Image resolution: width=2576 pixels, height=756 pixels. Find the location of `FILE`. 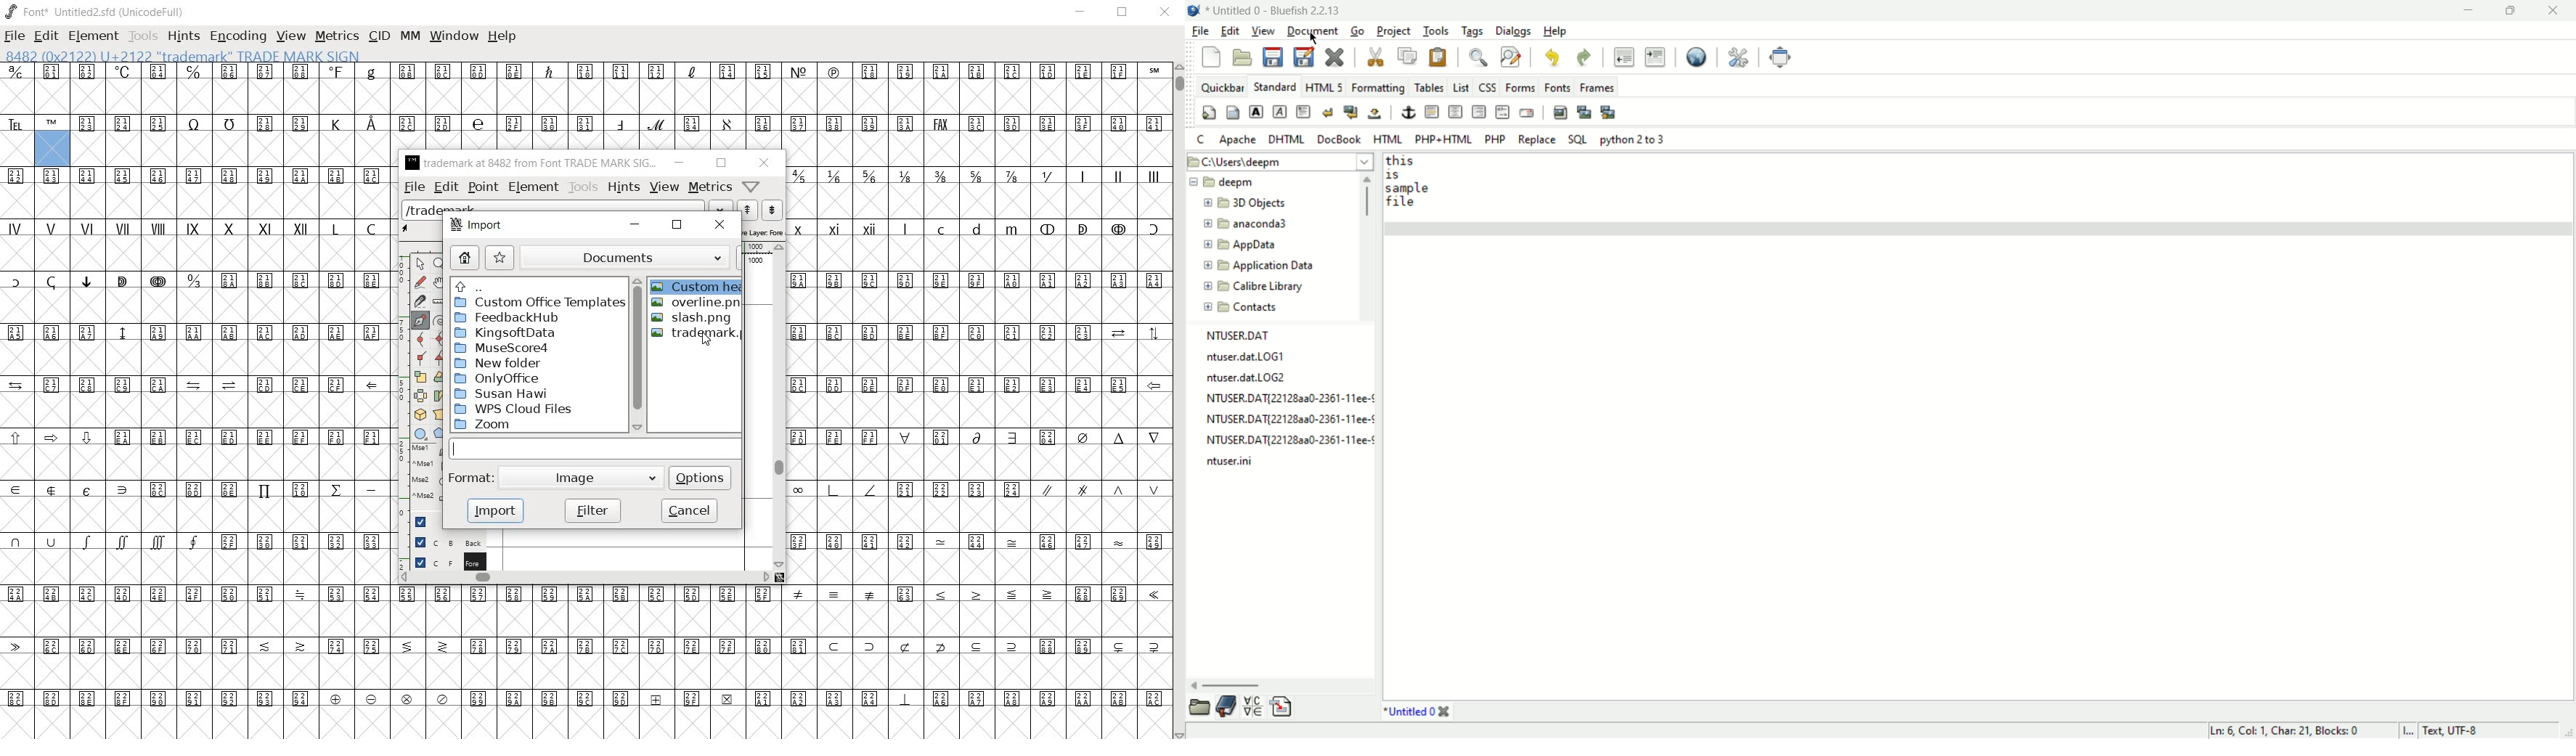

FILE is located at coordinates (15, 36).